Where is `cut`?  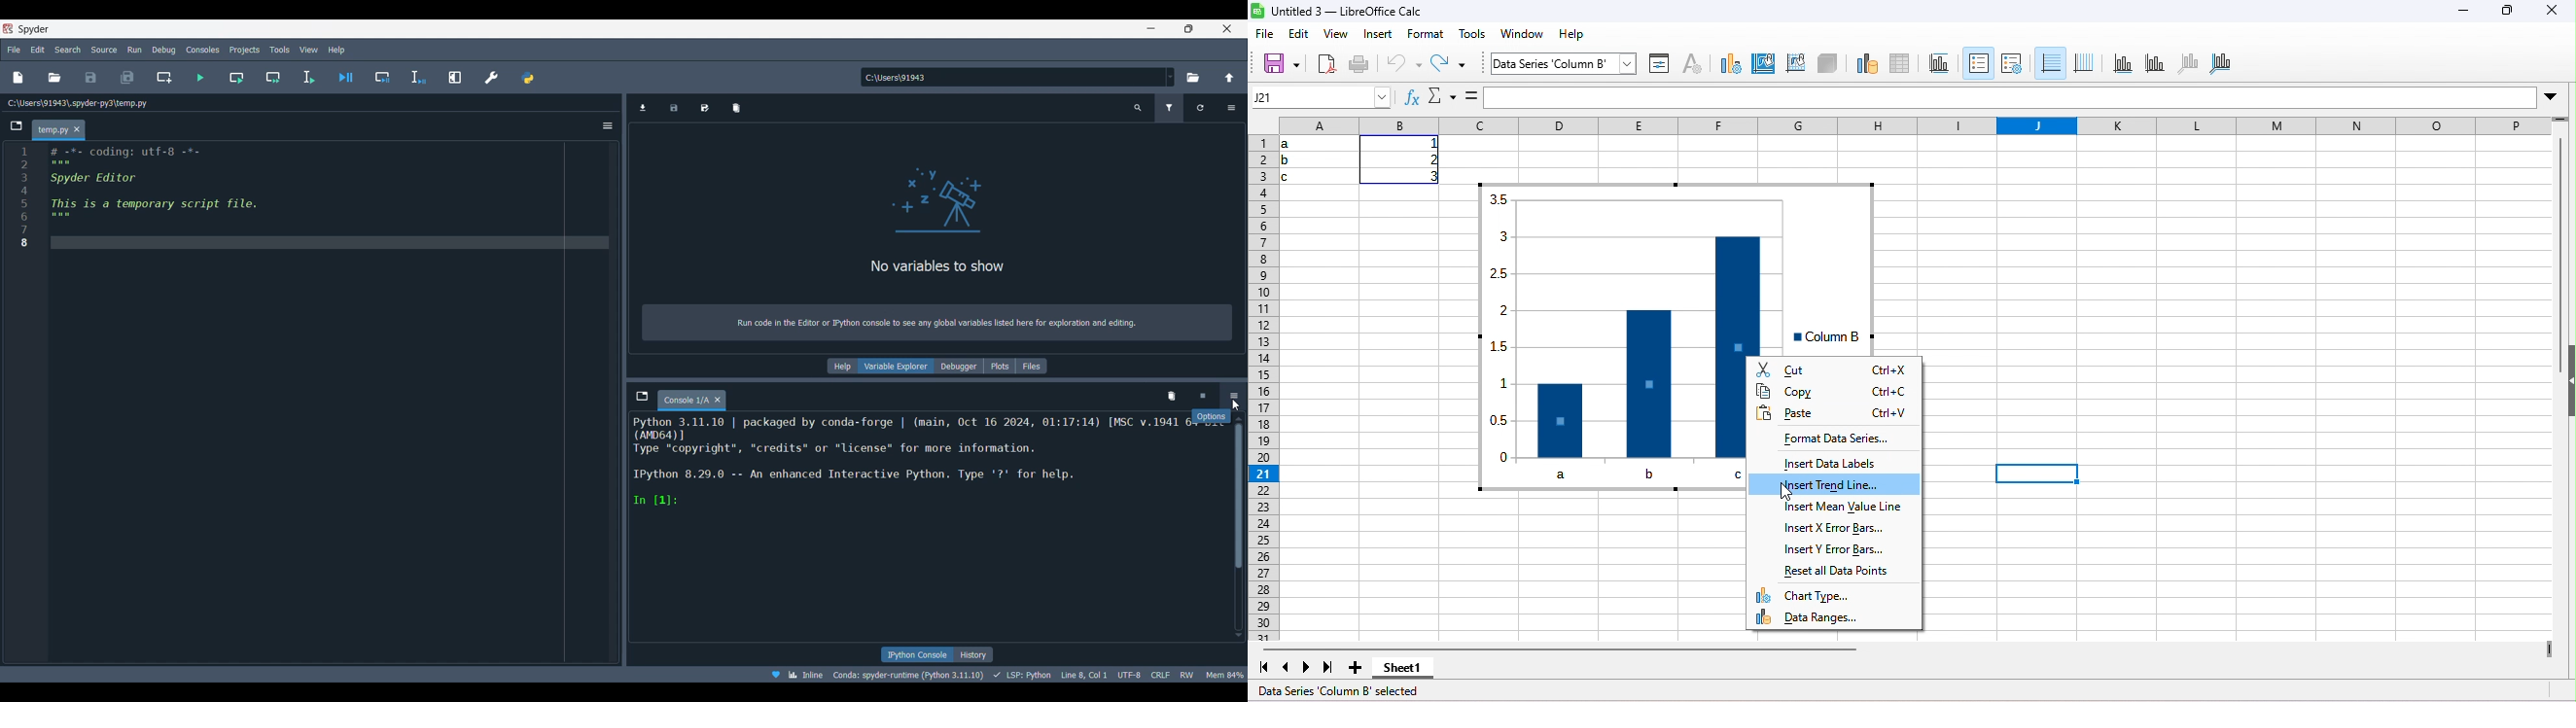 cut is located at coordinates (1836, 370).